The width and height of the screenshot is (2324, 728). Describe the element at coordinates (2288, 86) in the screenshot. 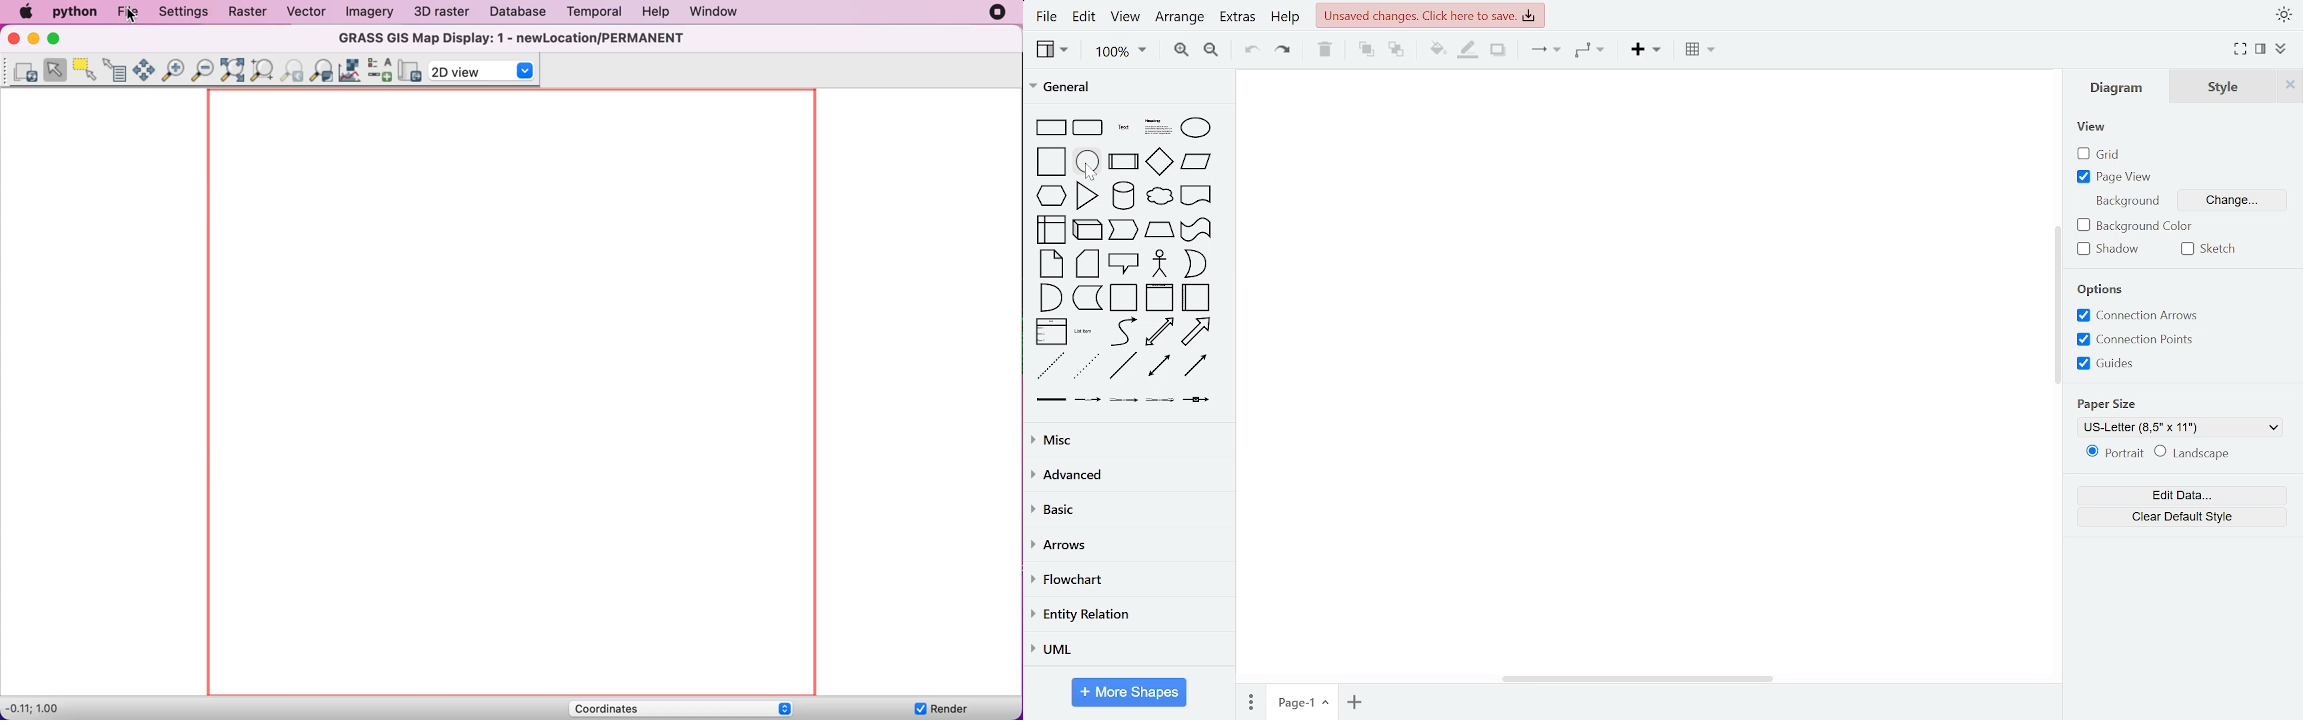

I see `close` at that location.